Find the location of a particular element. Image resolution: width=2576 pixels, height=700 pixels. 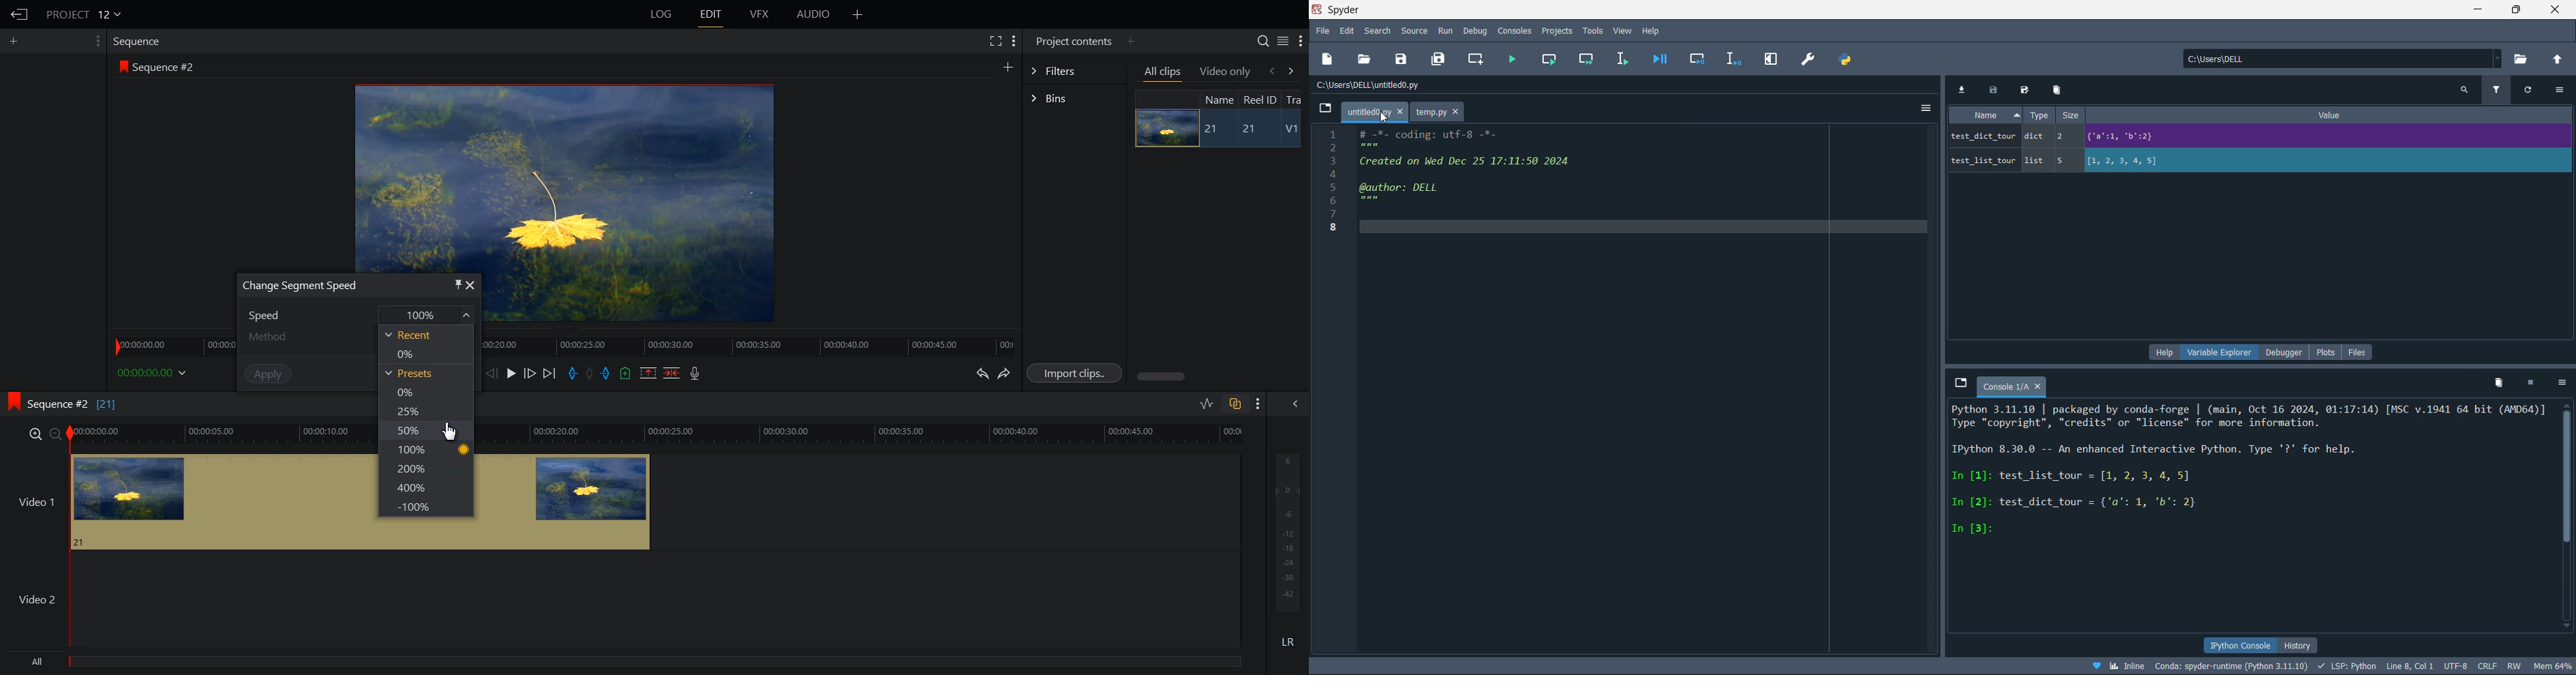

Line 8, col 1 is located at coordinates (2413, 668).